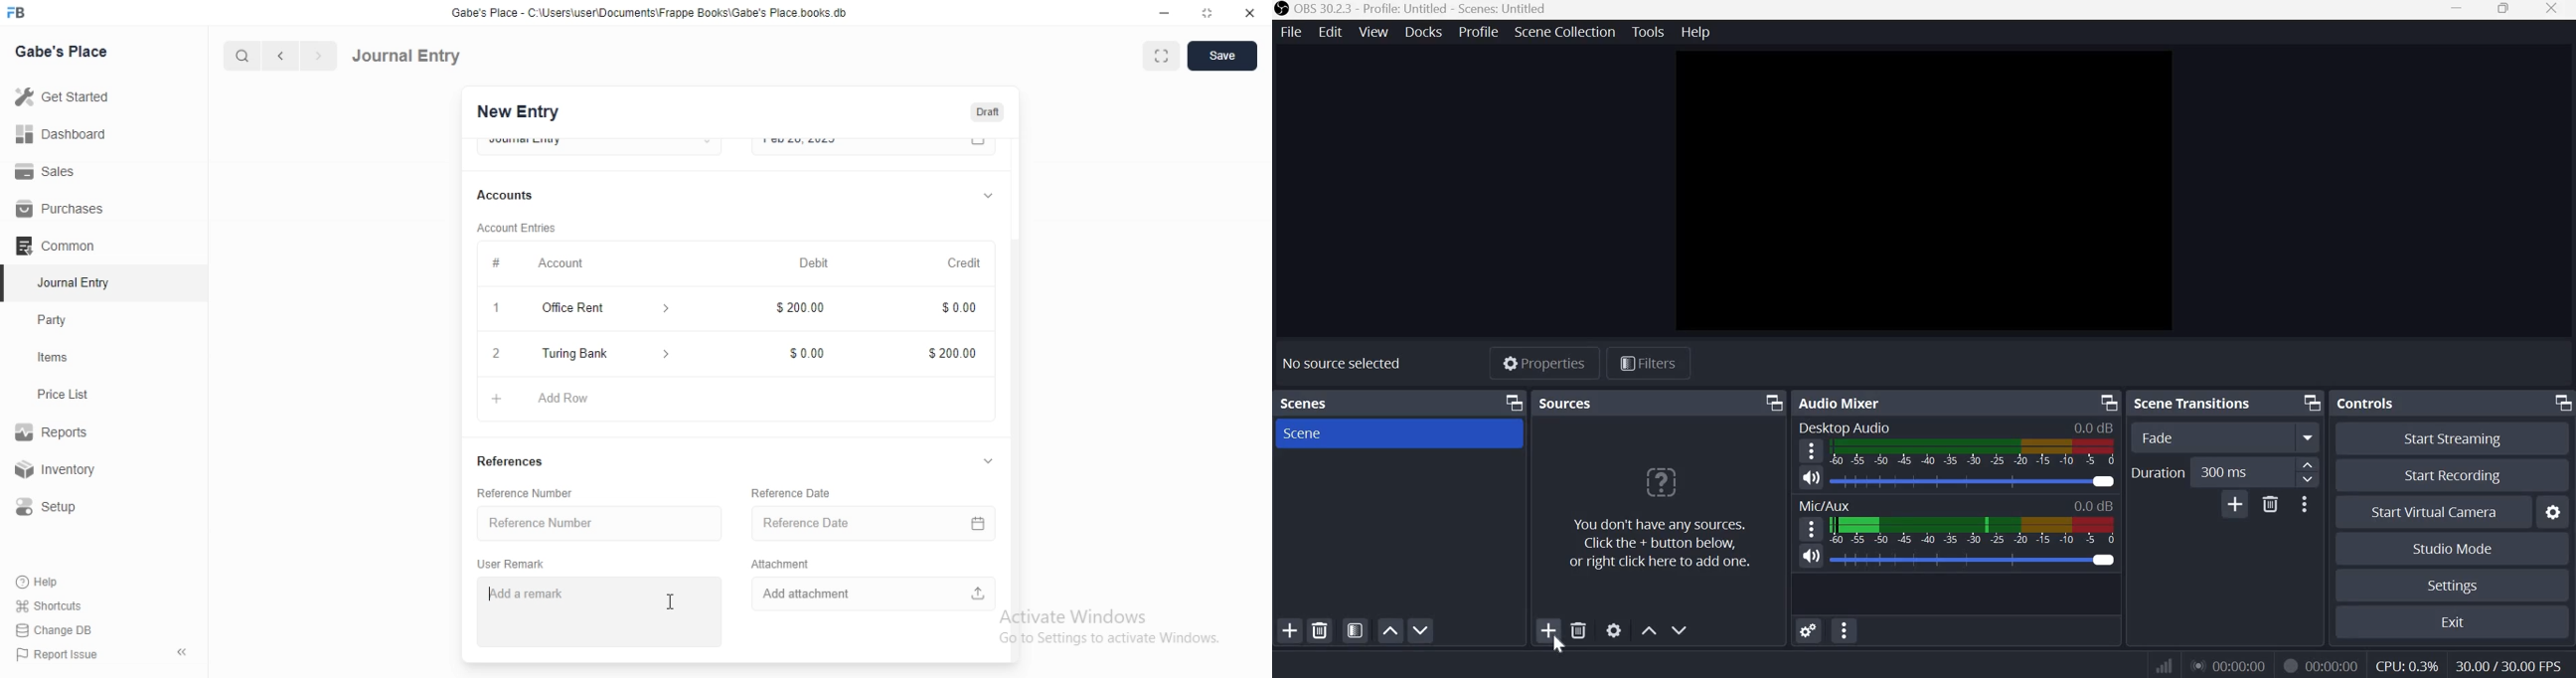  What do you see at coordinates (868, 524) in the screenshot?
I see `Reference Date` at bounding box center [868, 524].